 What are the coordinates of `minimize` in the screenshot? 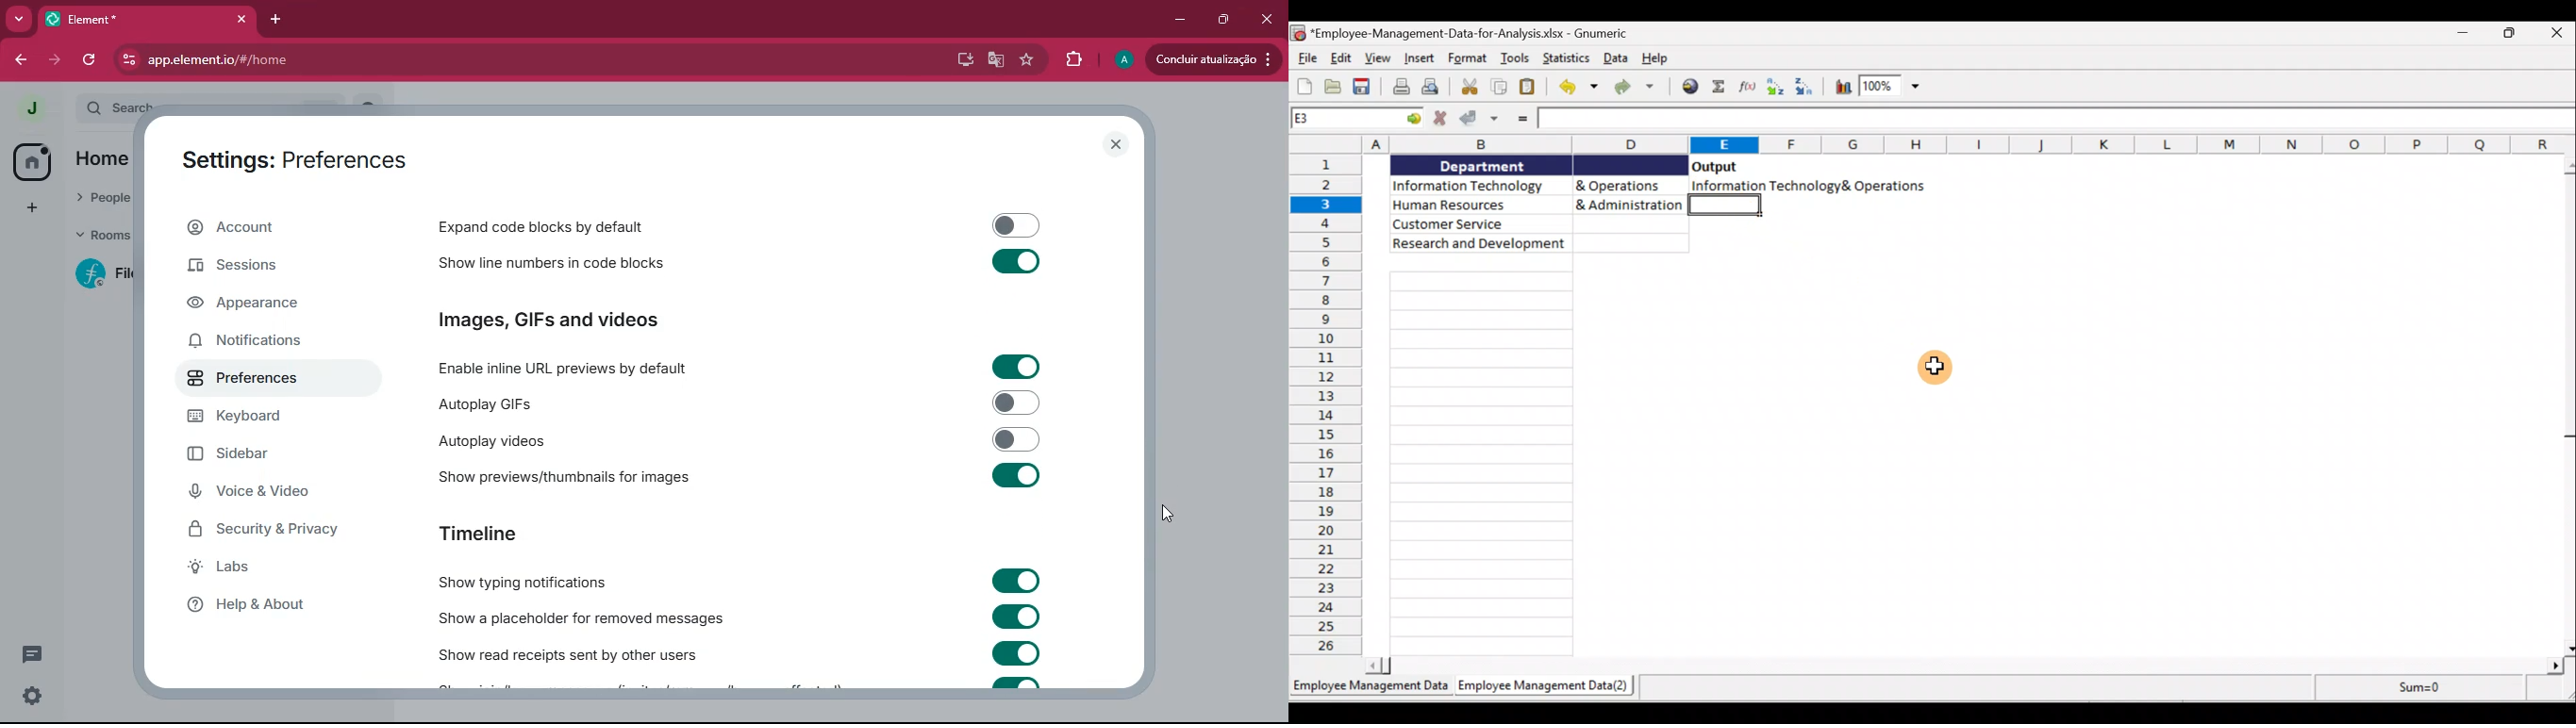 It's located at (1179, 21).